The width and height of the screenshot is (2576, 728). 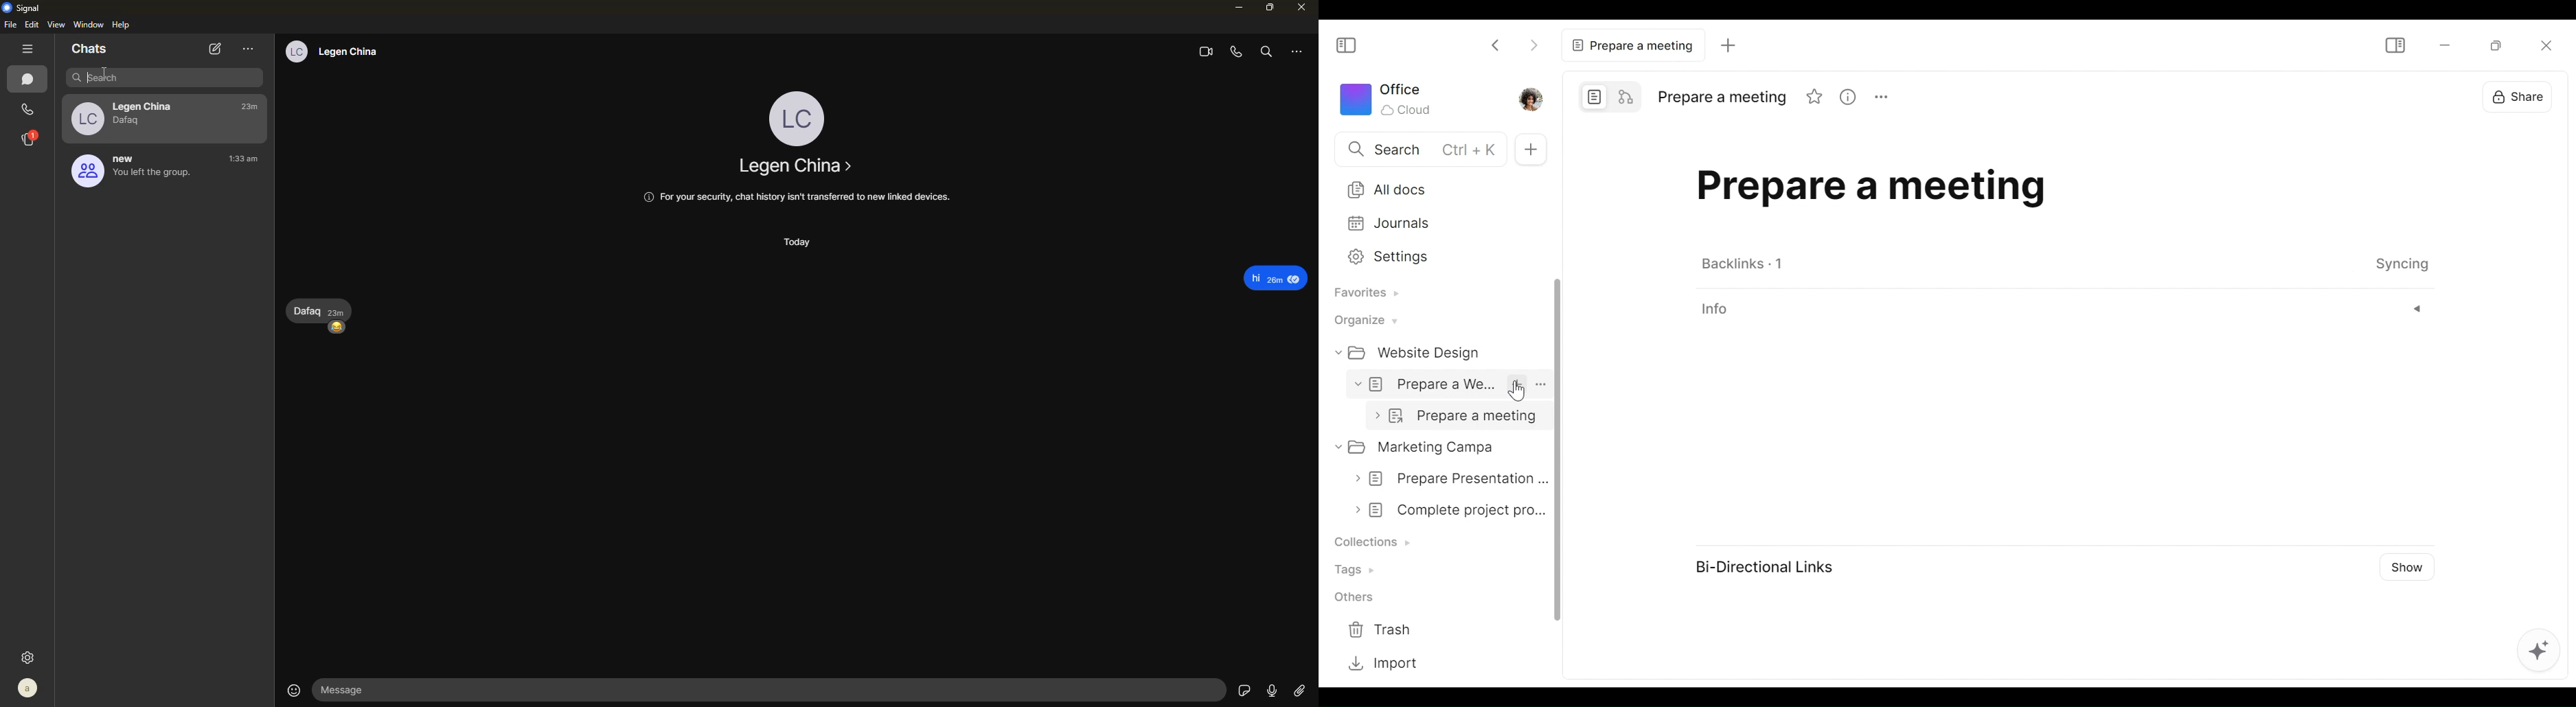 I want to click on Tags, so click(x=1360, y=568).